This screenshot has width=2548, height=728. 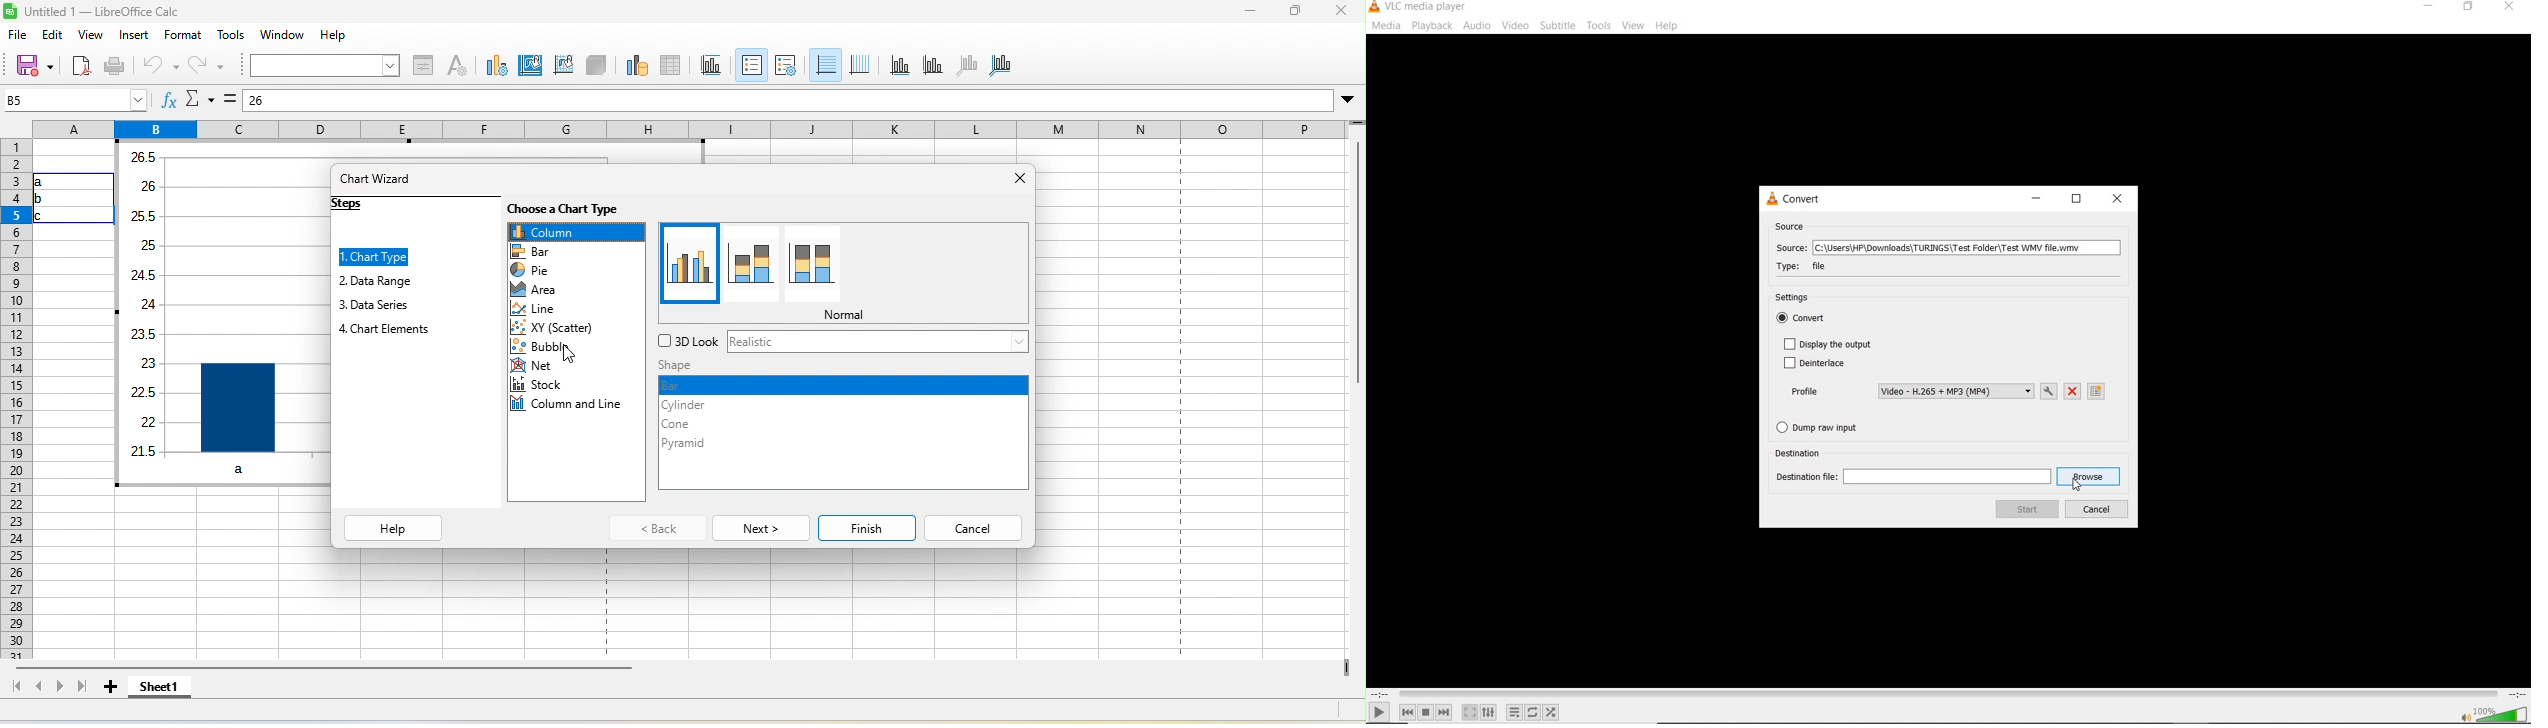 What do you see at coordinates (930, 65) in the screenshot?
I see `y axis` at bounding box center [930, 65].